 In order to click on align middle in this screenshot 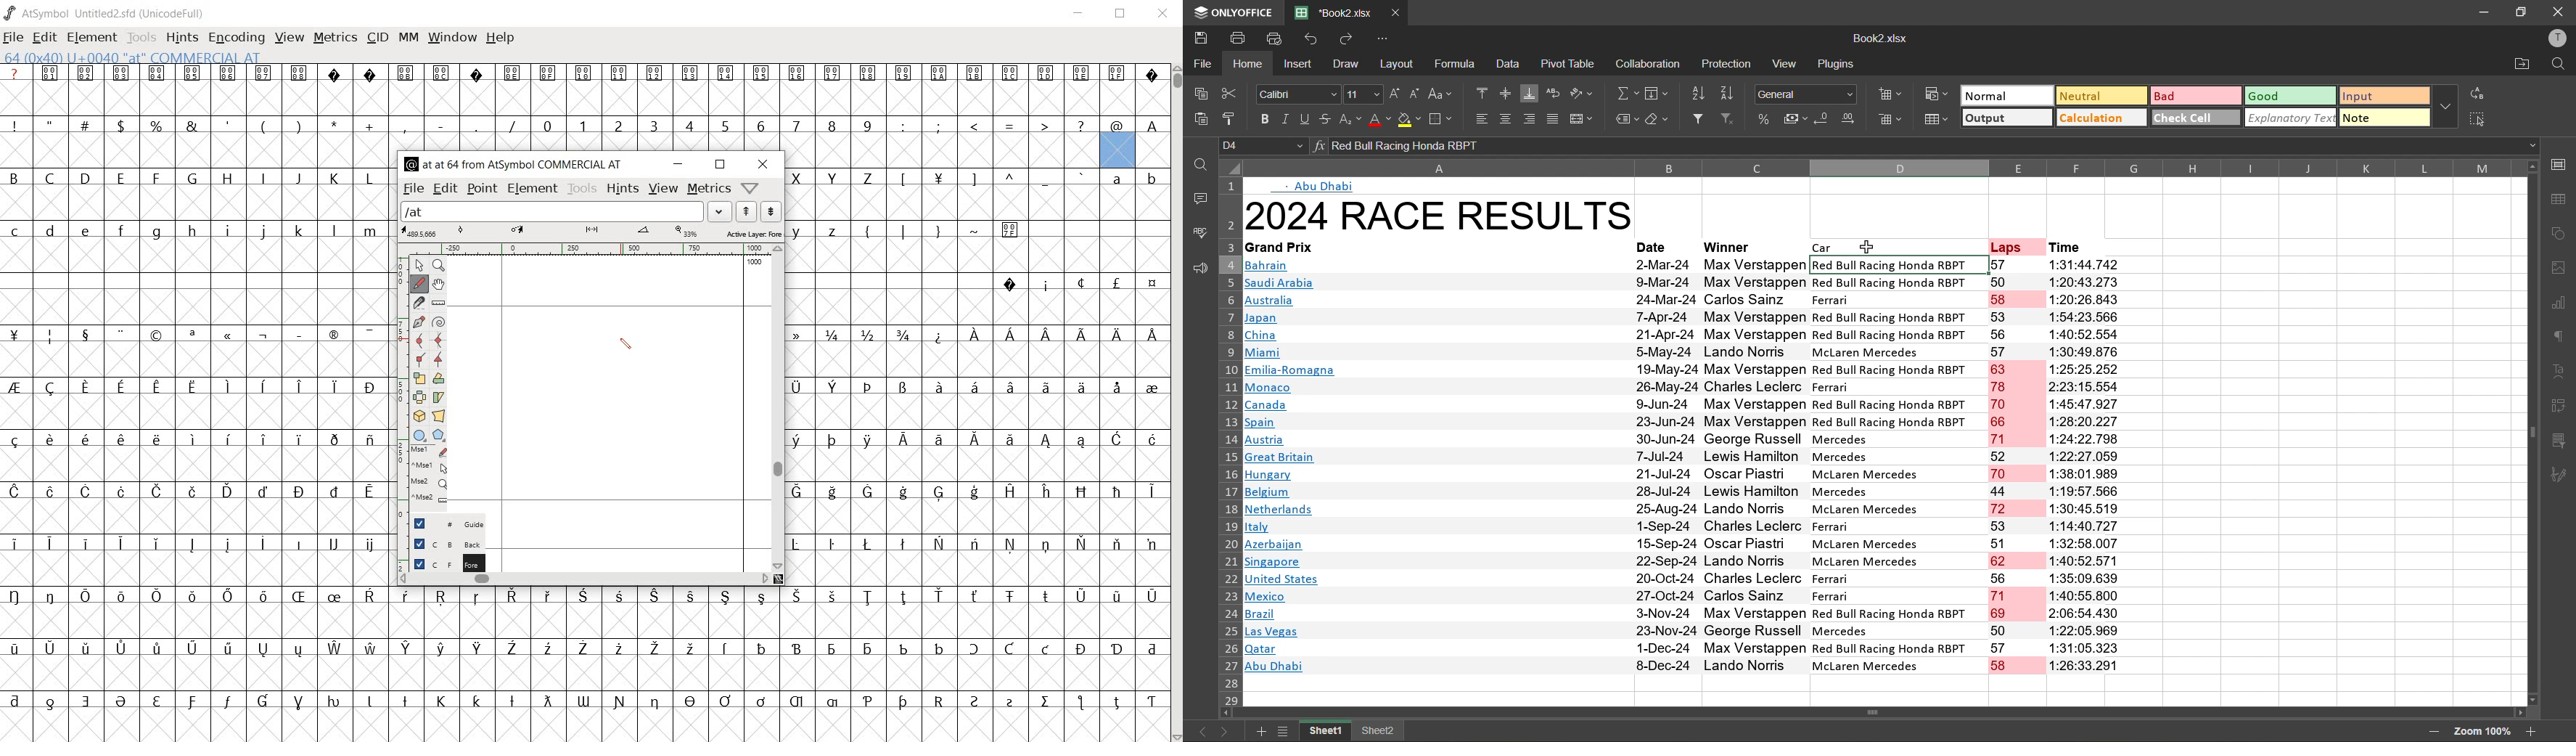, I will do `click(1506, 94)`.